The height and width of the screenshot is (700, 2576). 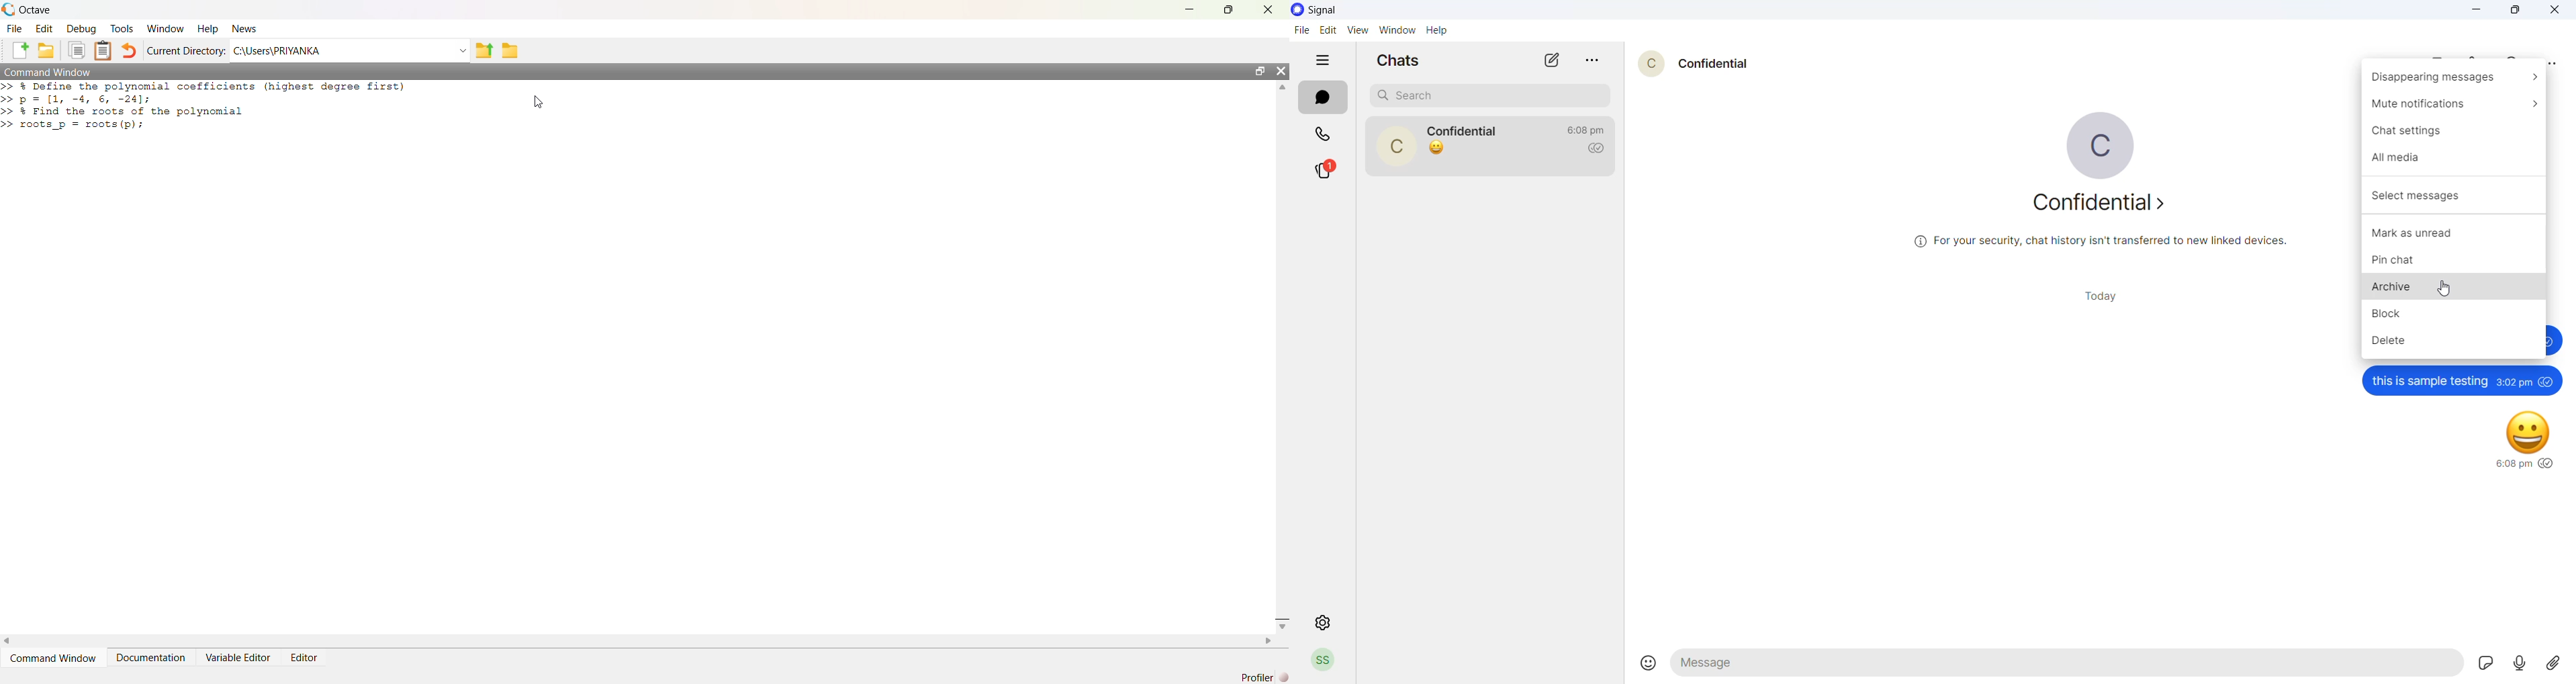 I want to click on Left Scroll, so click(x=8, y=640).